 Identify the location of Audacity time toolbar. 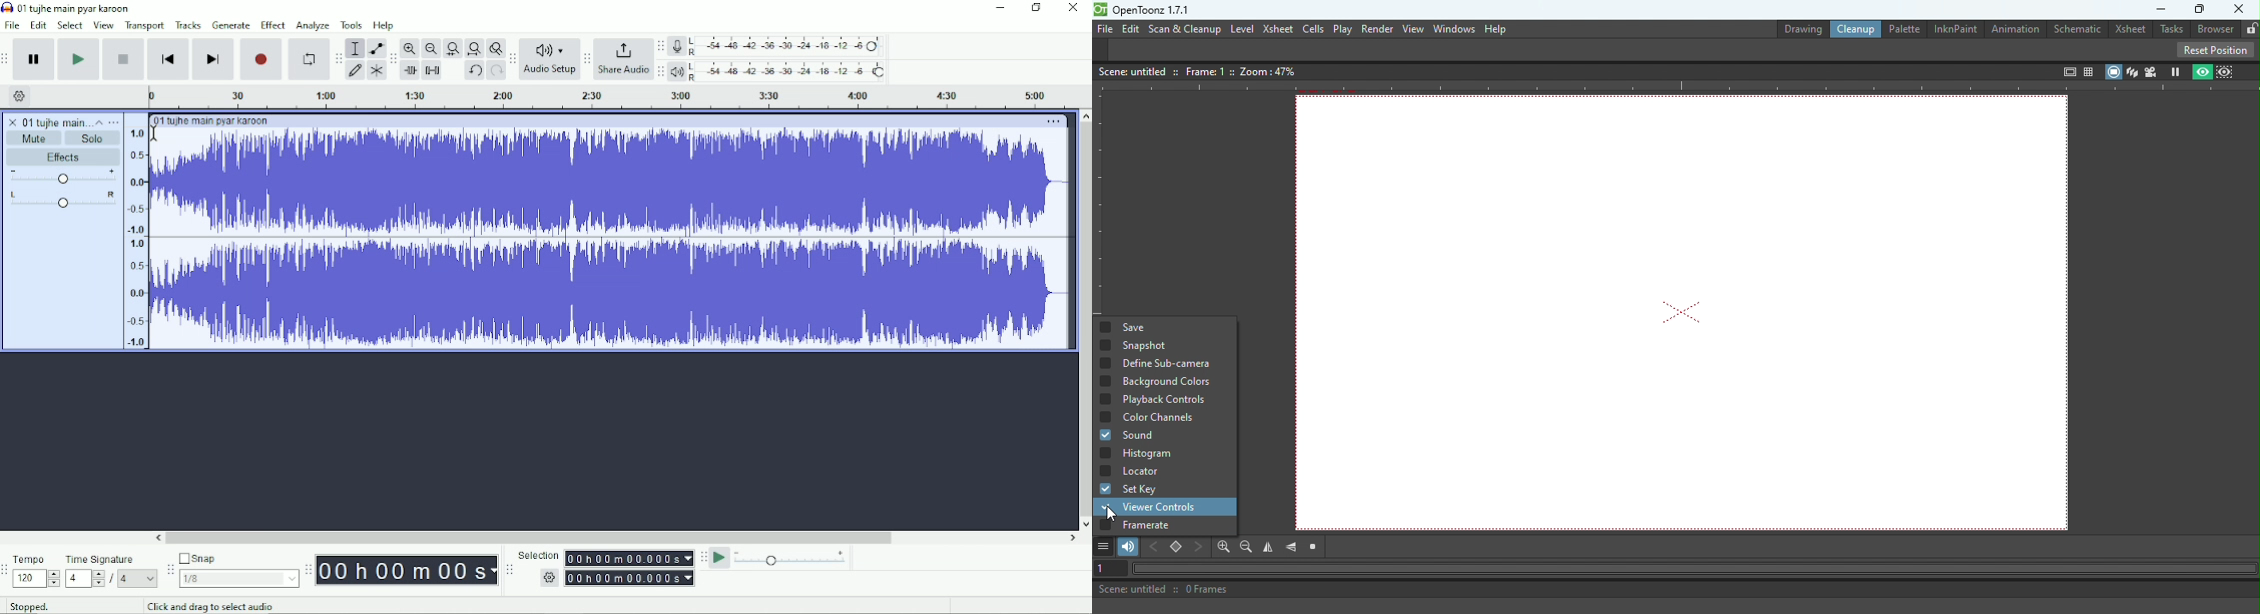
(308, 569).